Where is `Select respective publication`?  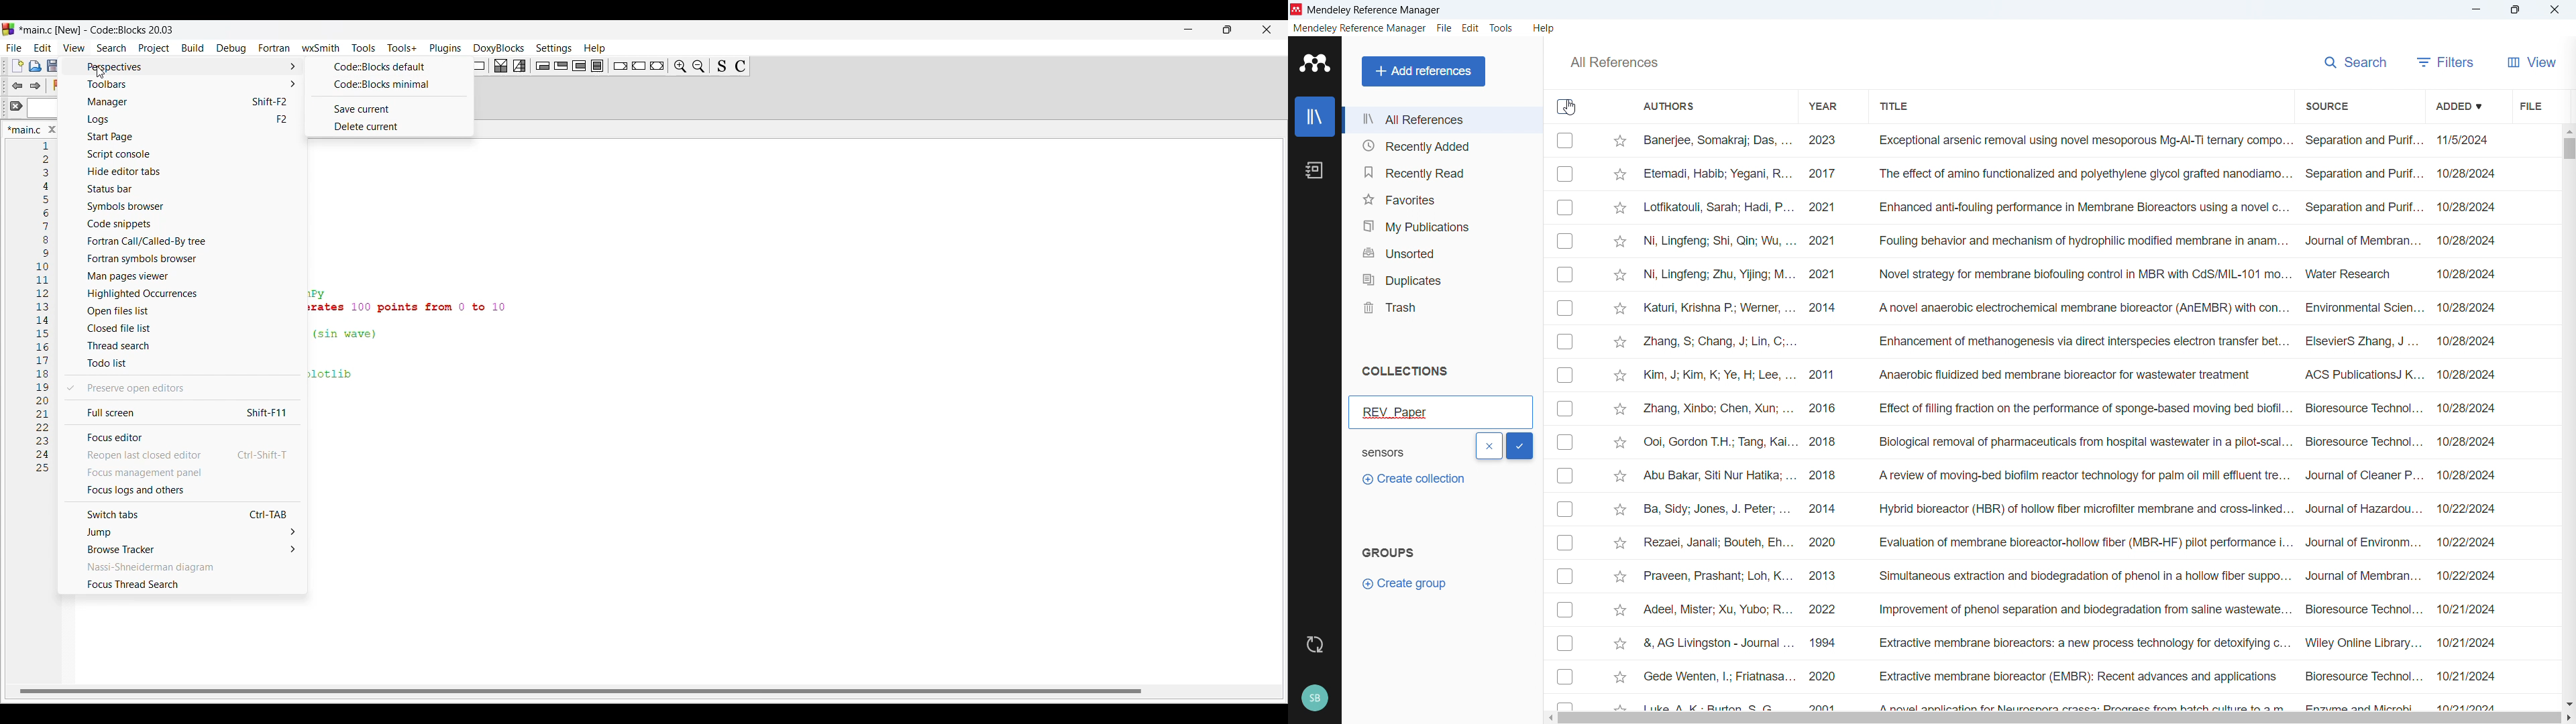
Select respective publication is located at coordinates (1564, 475).